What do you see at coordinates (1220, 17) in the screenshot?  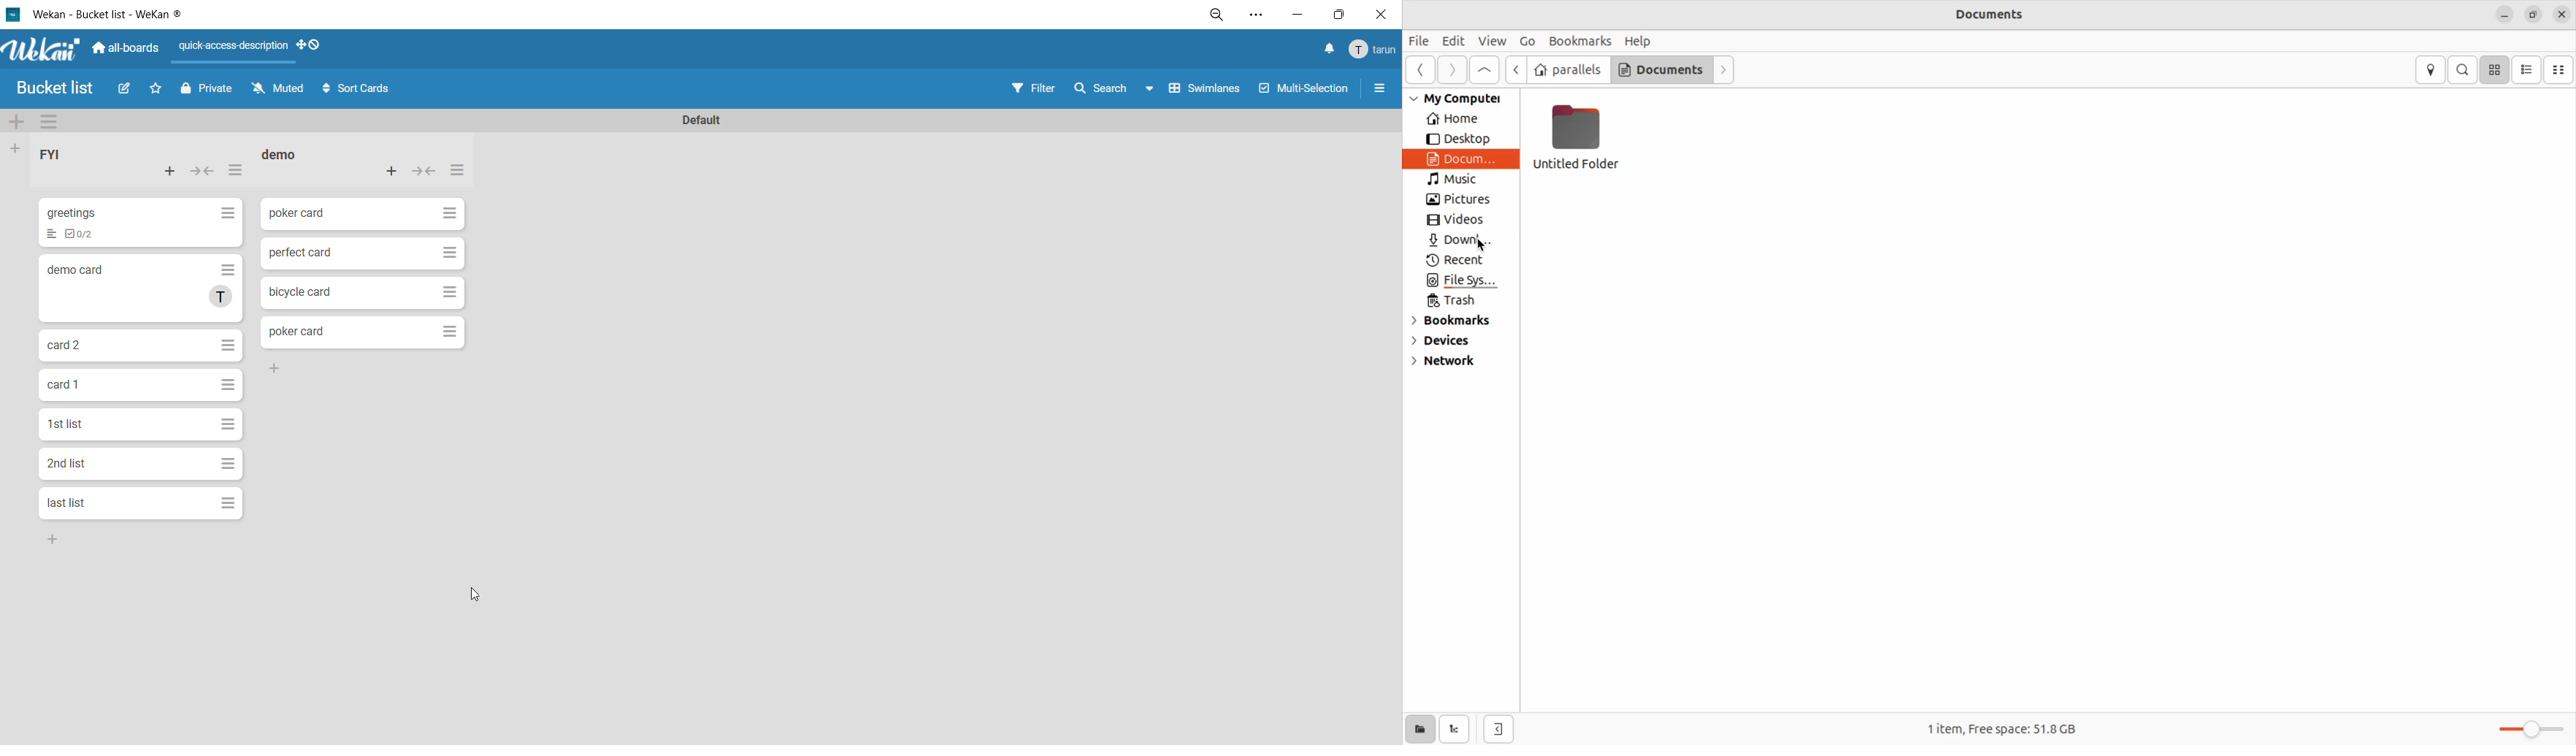 I see `zoom` at bounding box center [1220, 17].